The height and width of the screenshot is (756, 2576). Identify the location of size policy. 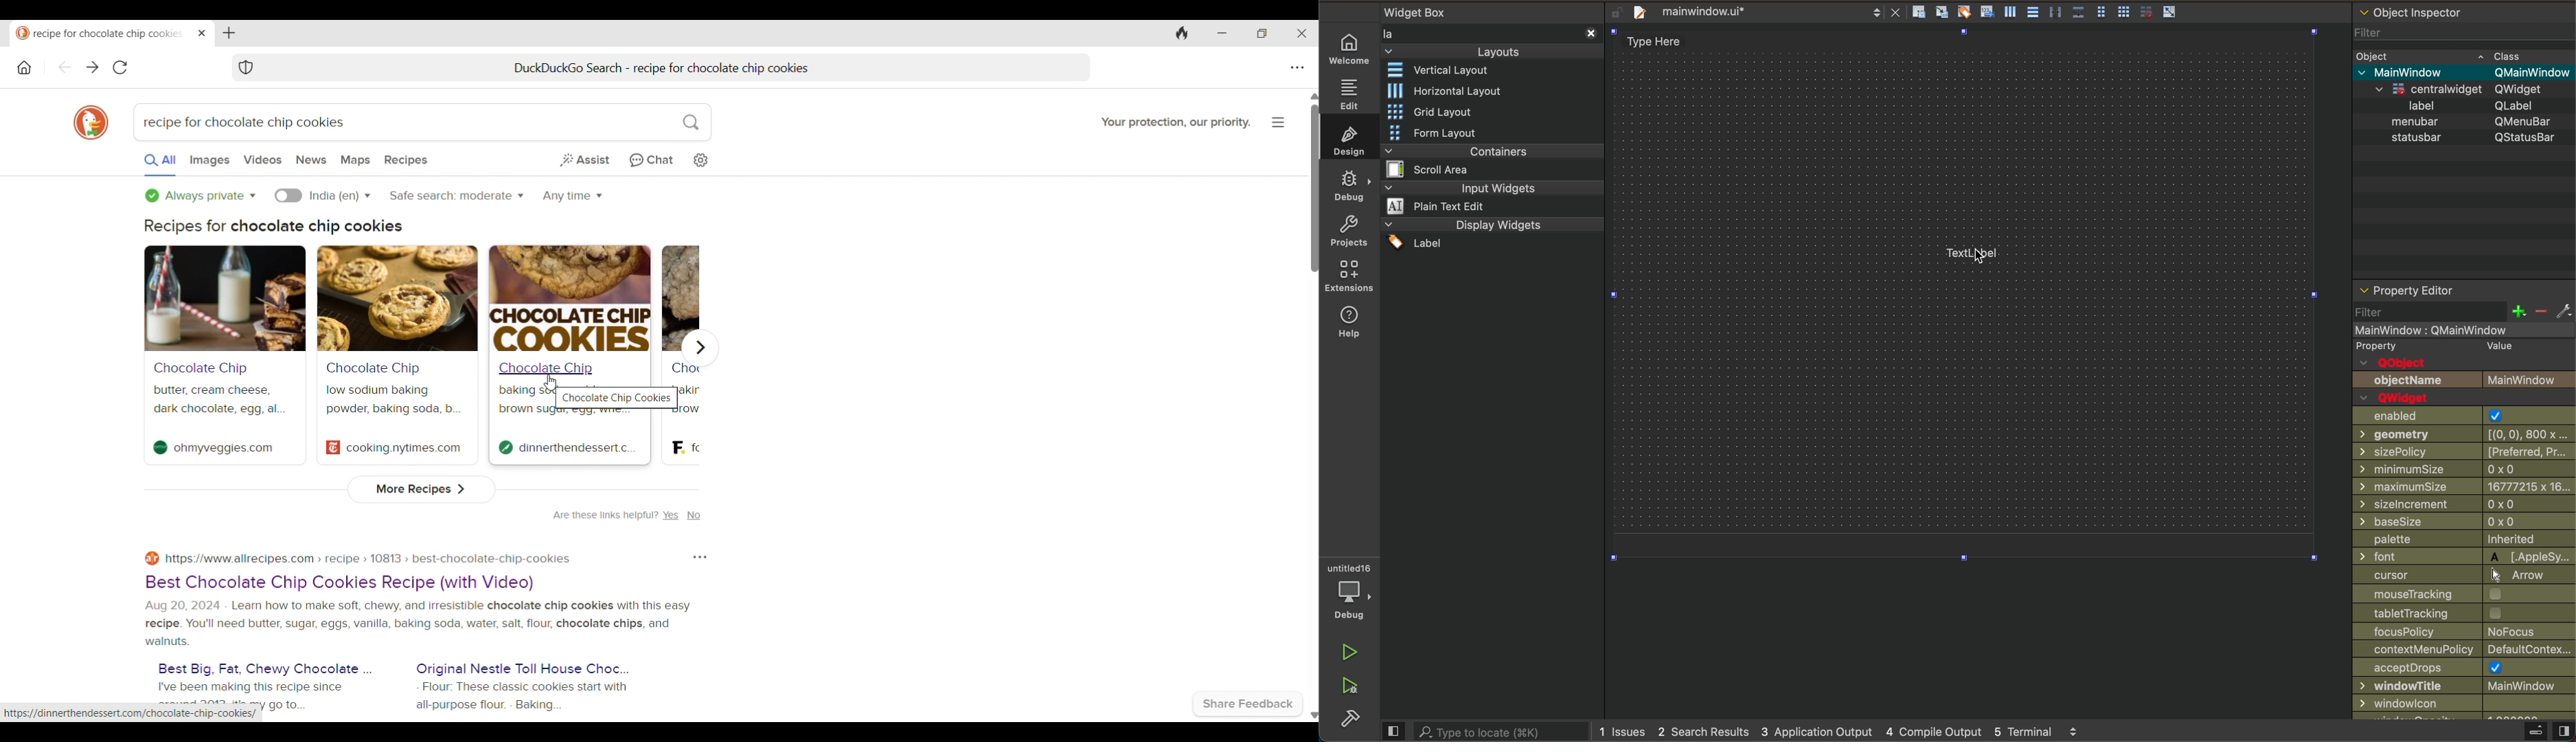
(2465, 453).